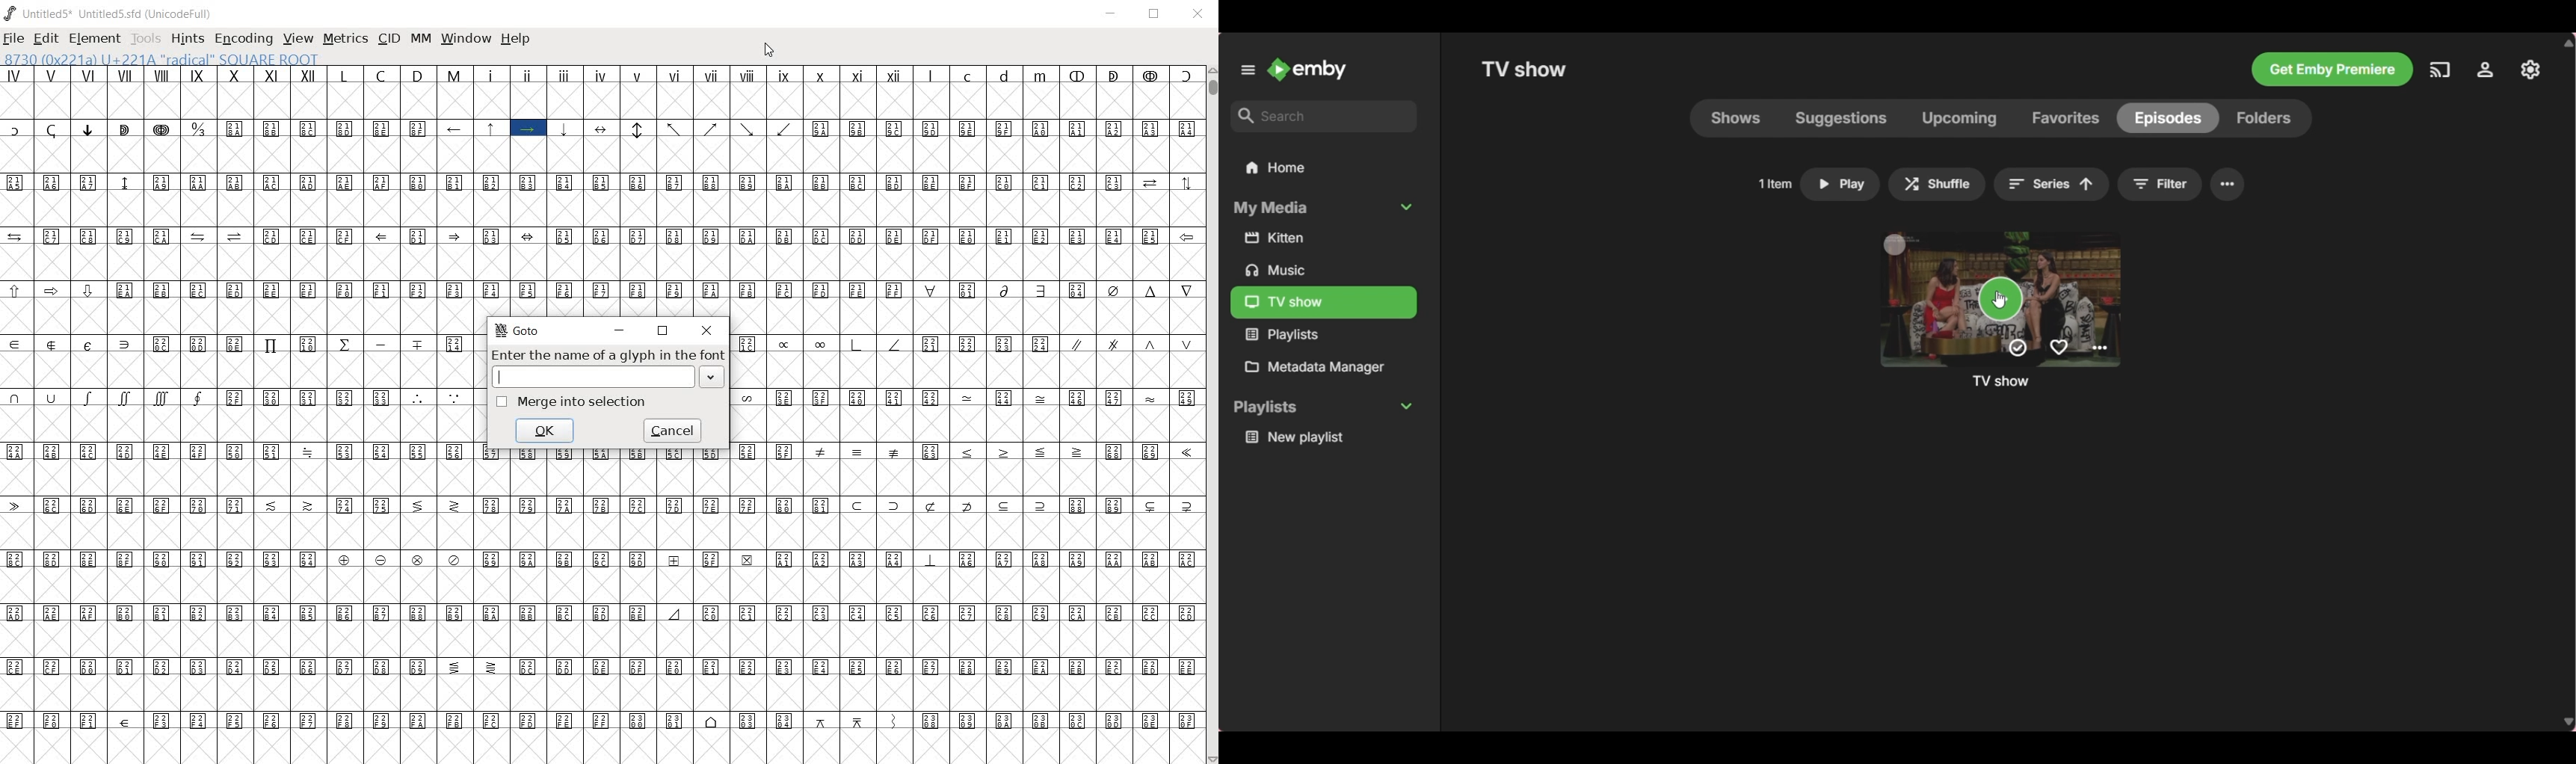 The width and height of the screenshot is (2576, 784). Describe the element at coordinates (111, 13) in the screenshot. I see `Untitled5* Untitled5.sfd (UnicodeFull)` at that location.